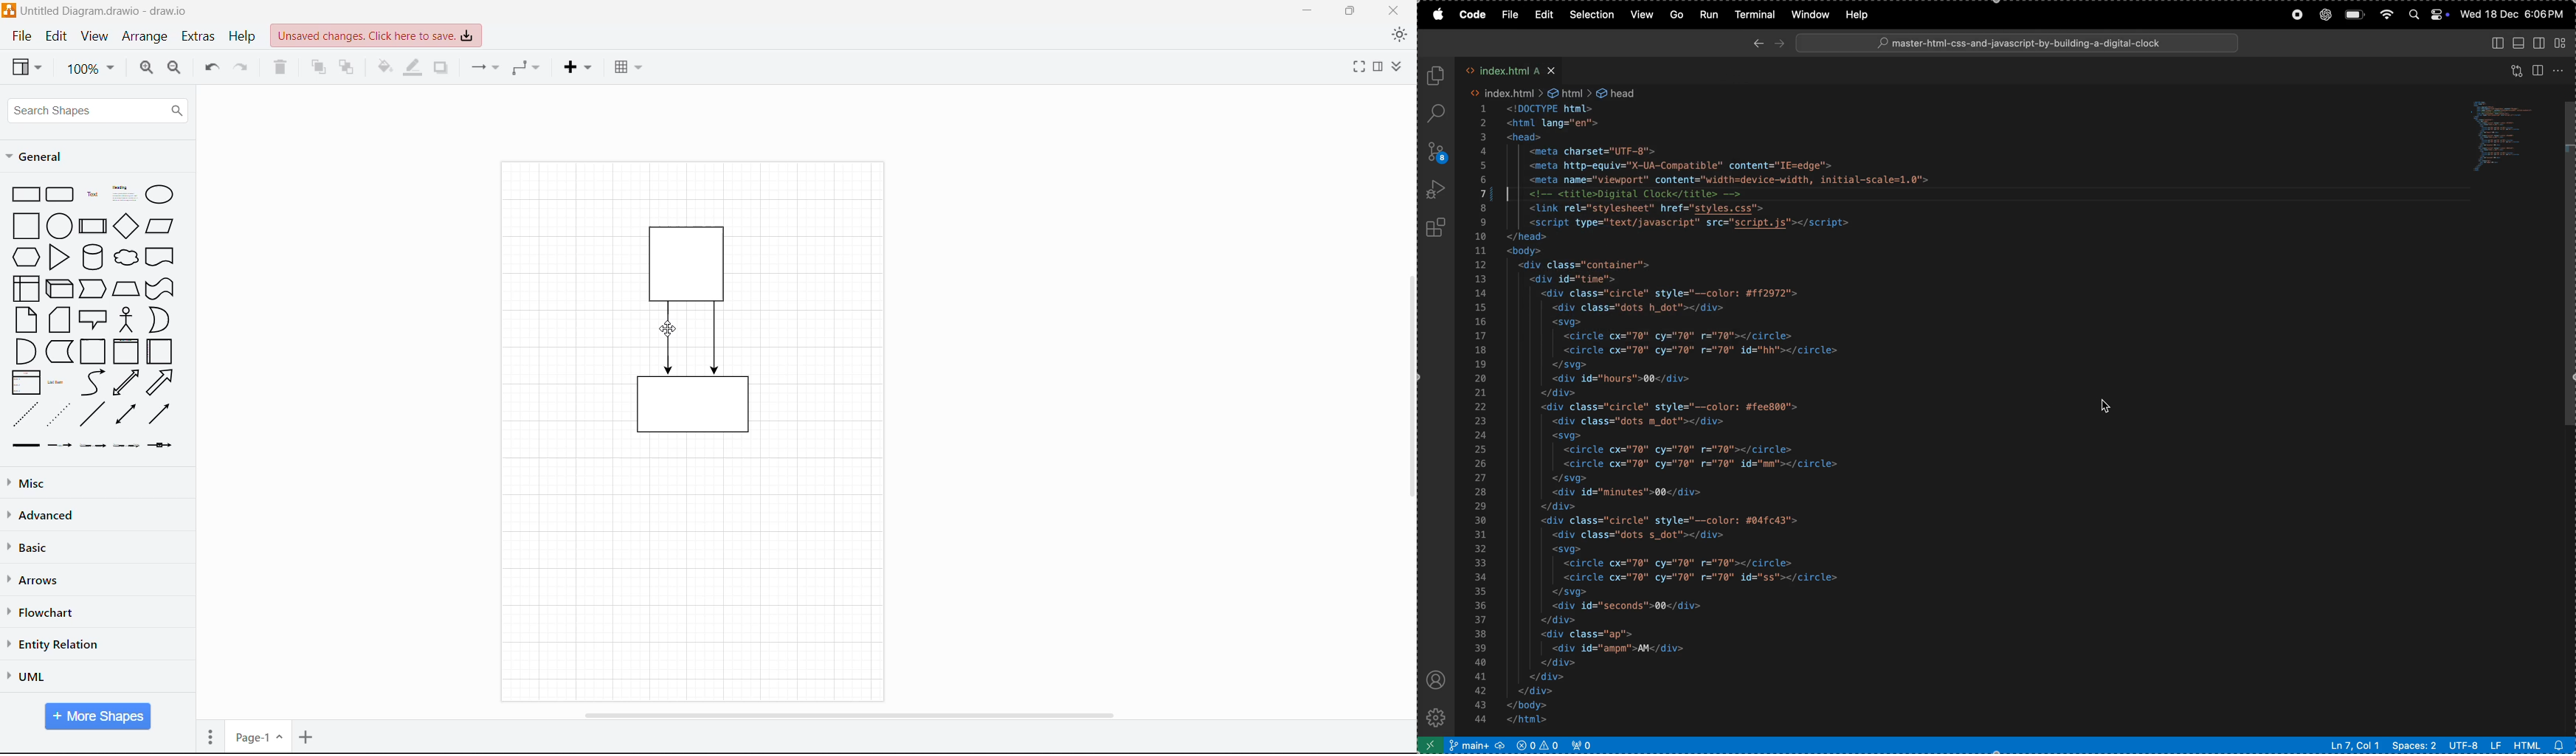 The width and height of the screenshot is (2576, 756). Describe the element at coordinates (127, 257) in the screenshot. I see `Cloud` at that location.